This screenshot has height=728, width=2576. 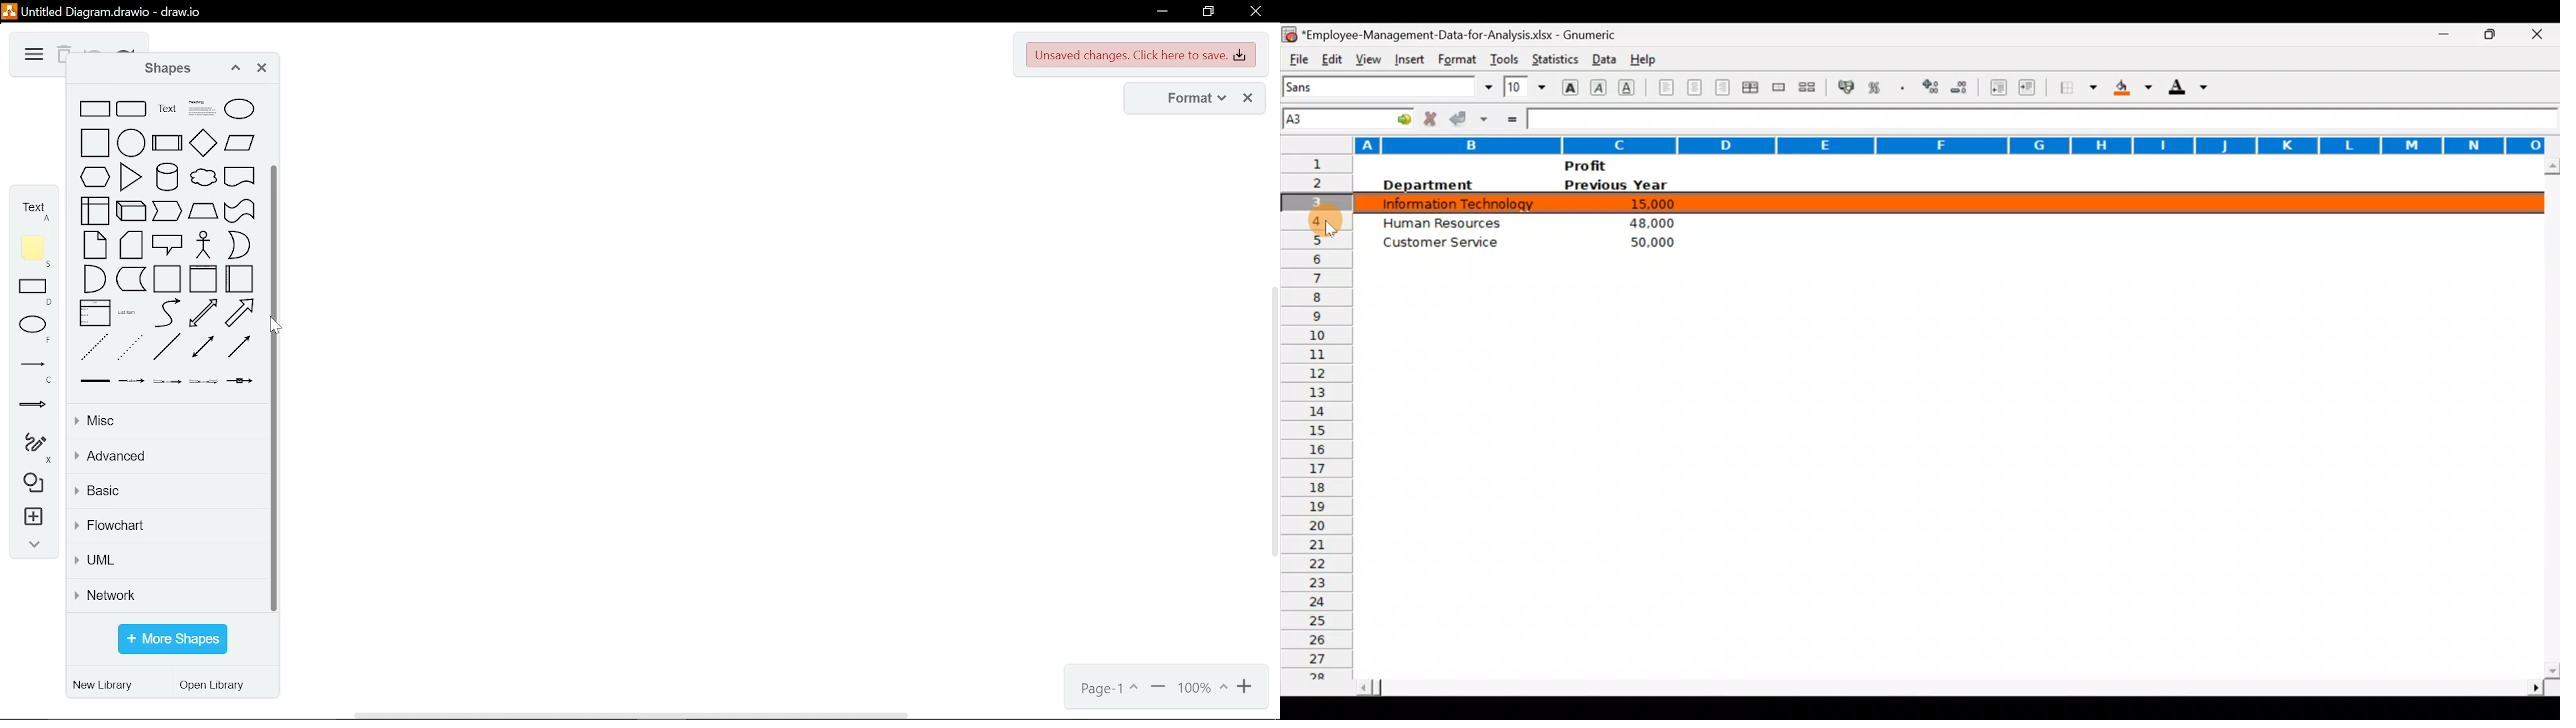 What do you see at coordinates (165, 494) in the screenshot?
I see `Basic` at bounding box center [165, 494].